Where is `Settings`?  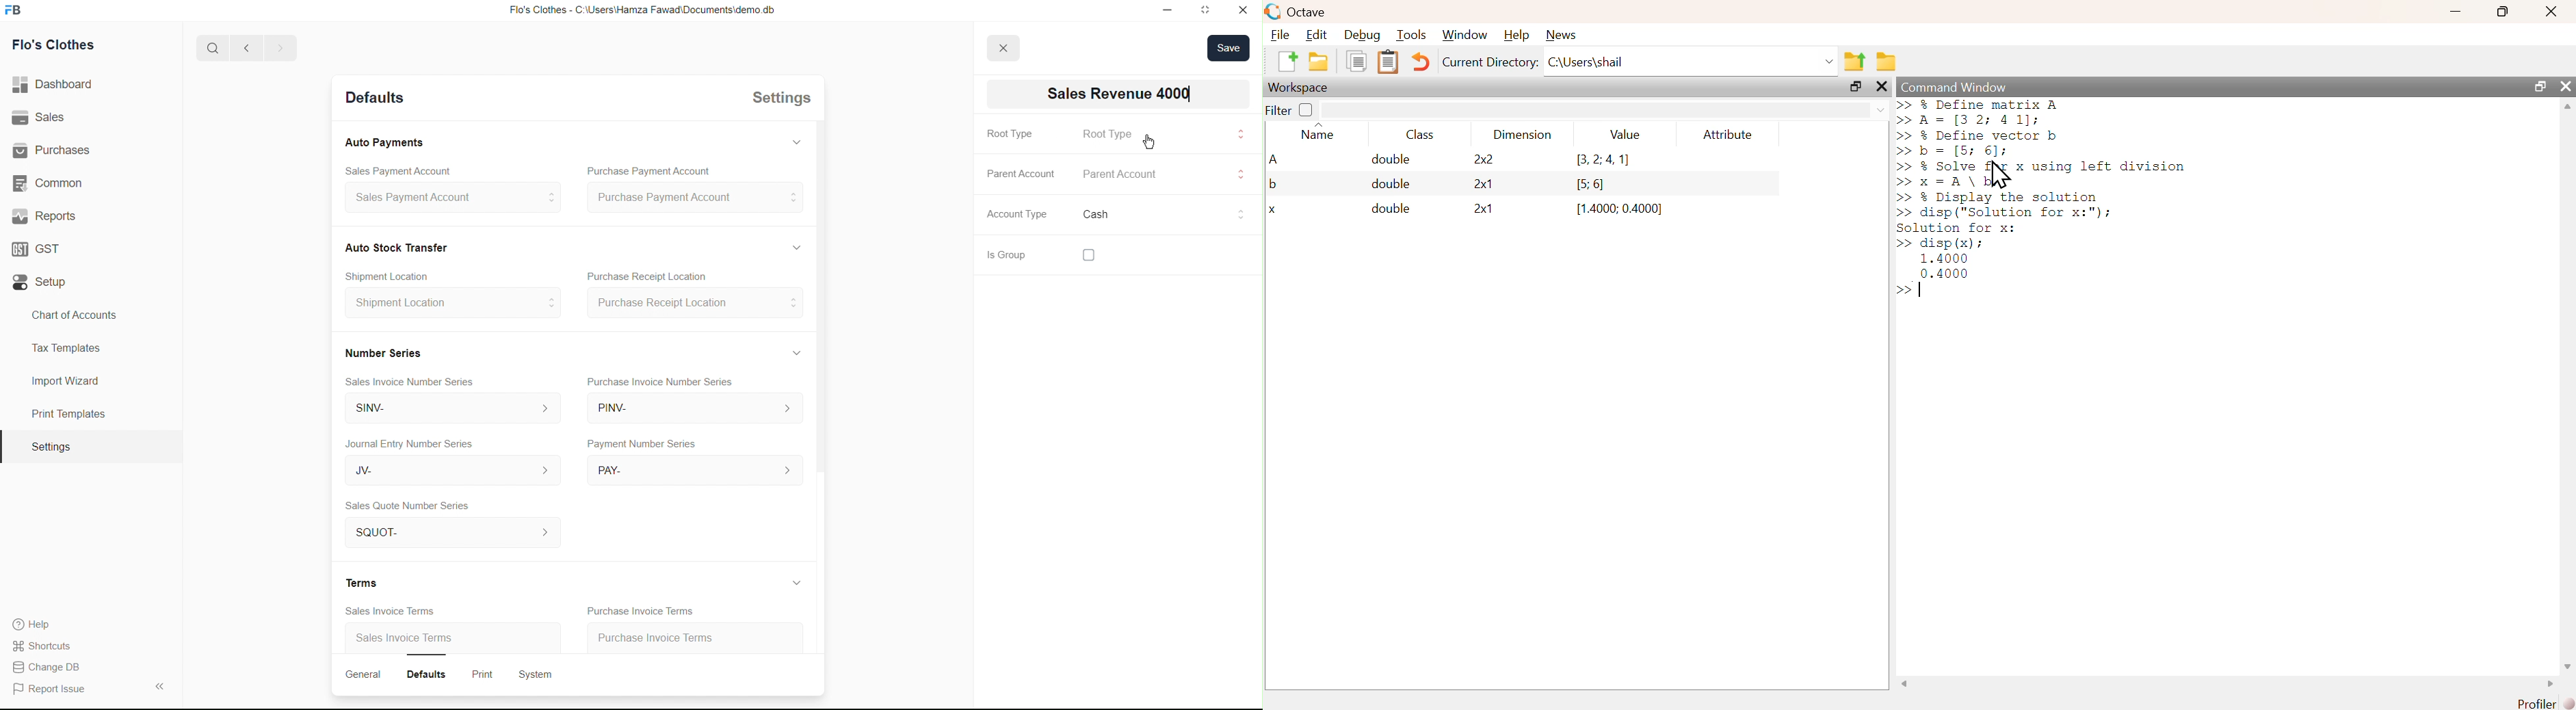
Settings is located at coordinates (50, 447).